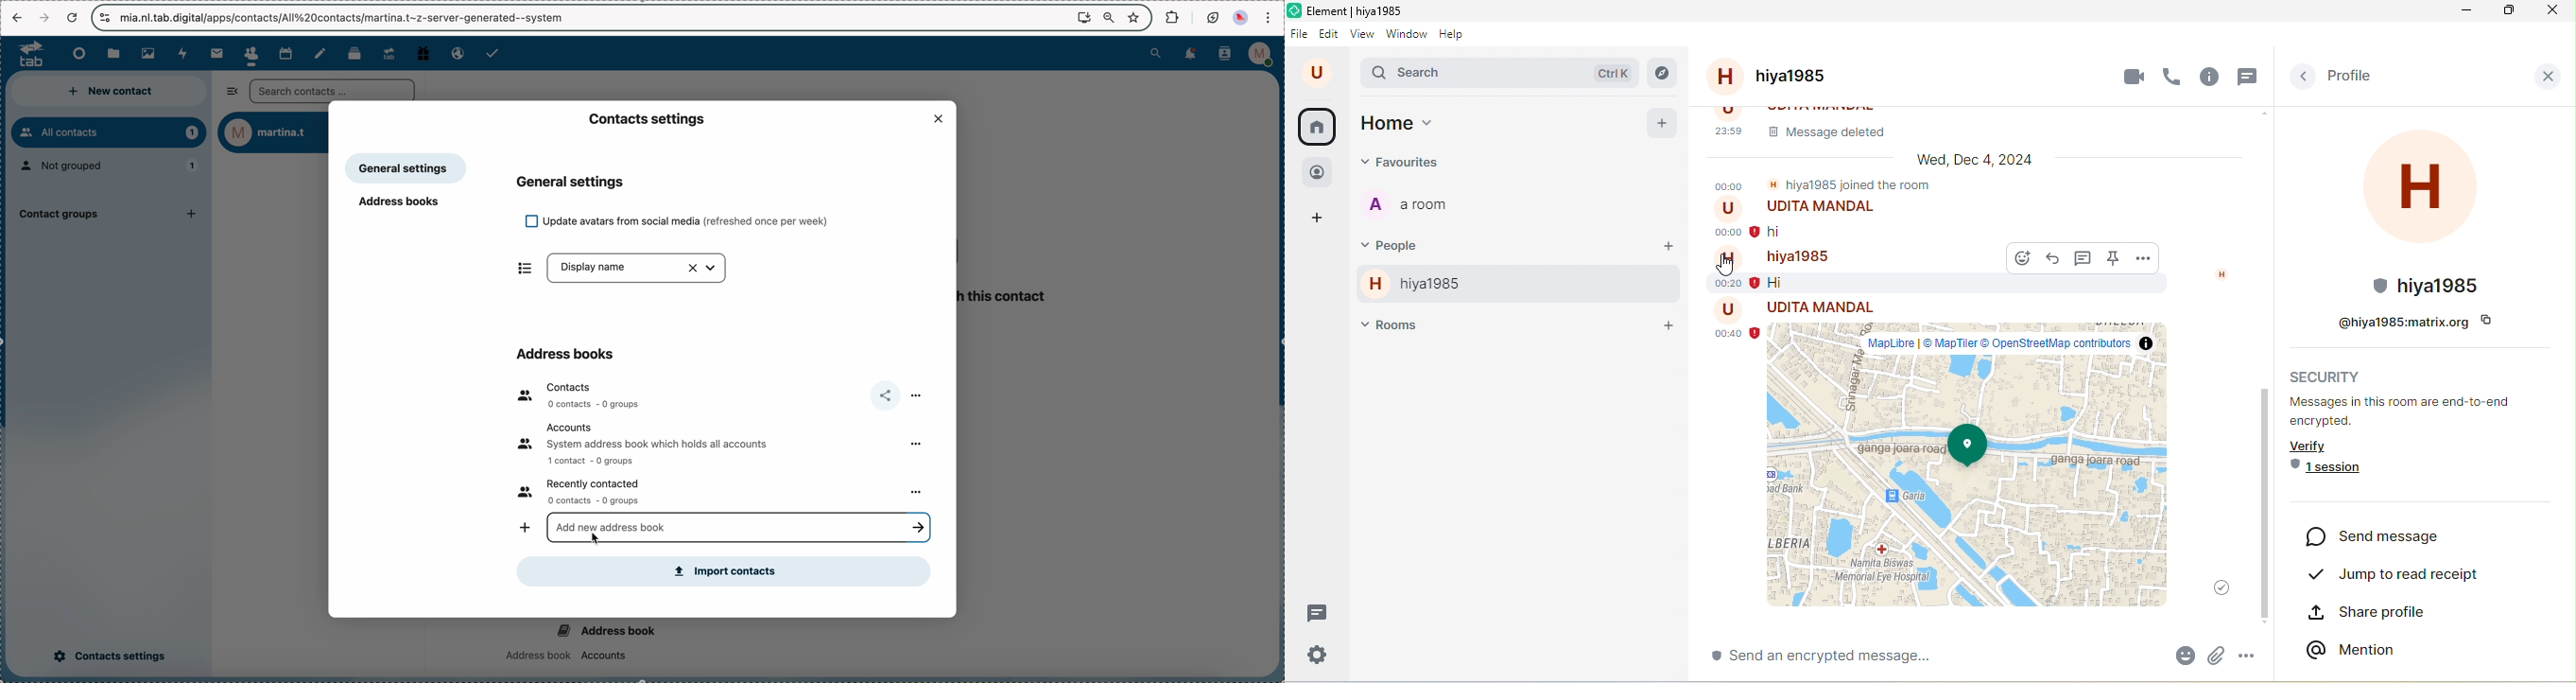 The height and width of the screenshot is (700, 2576). What do you see at coordinates (116, 54) in the screenshot?
I see `files` at bounding box center [116, 54].